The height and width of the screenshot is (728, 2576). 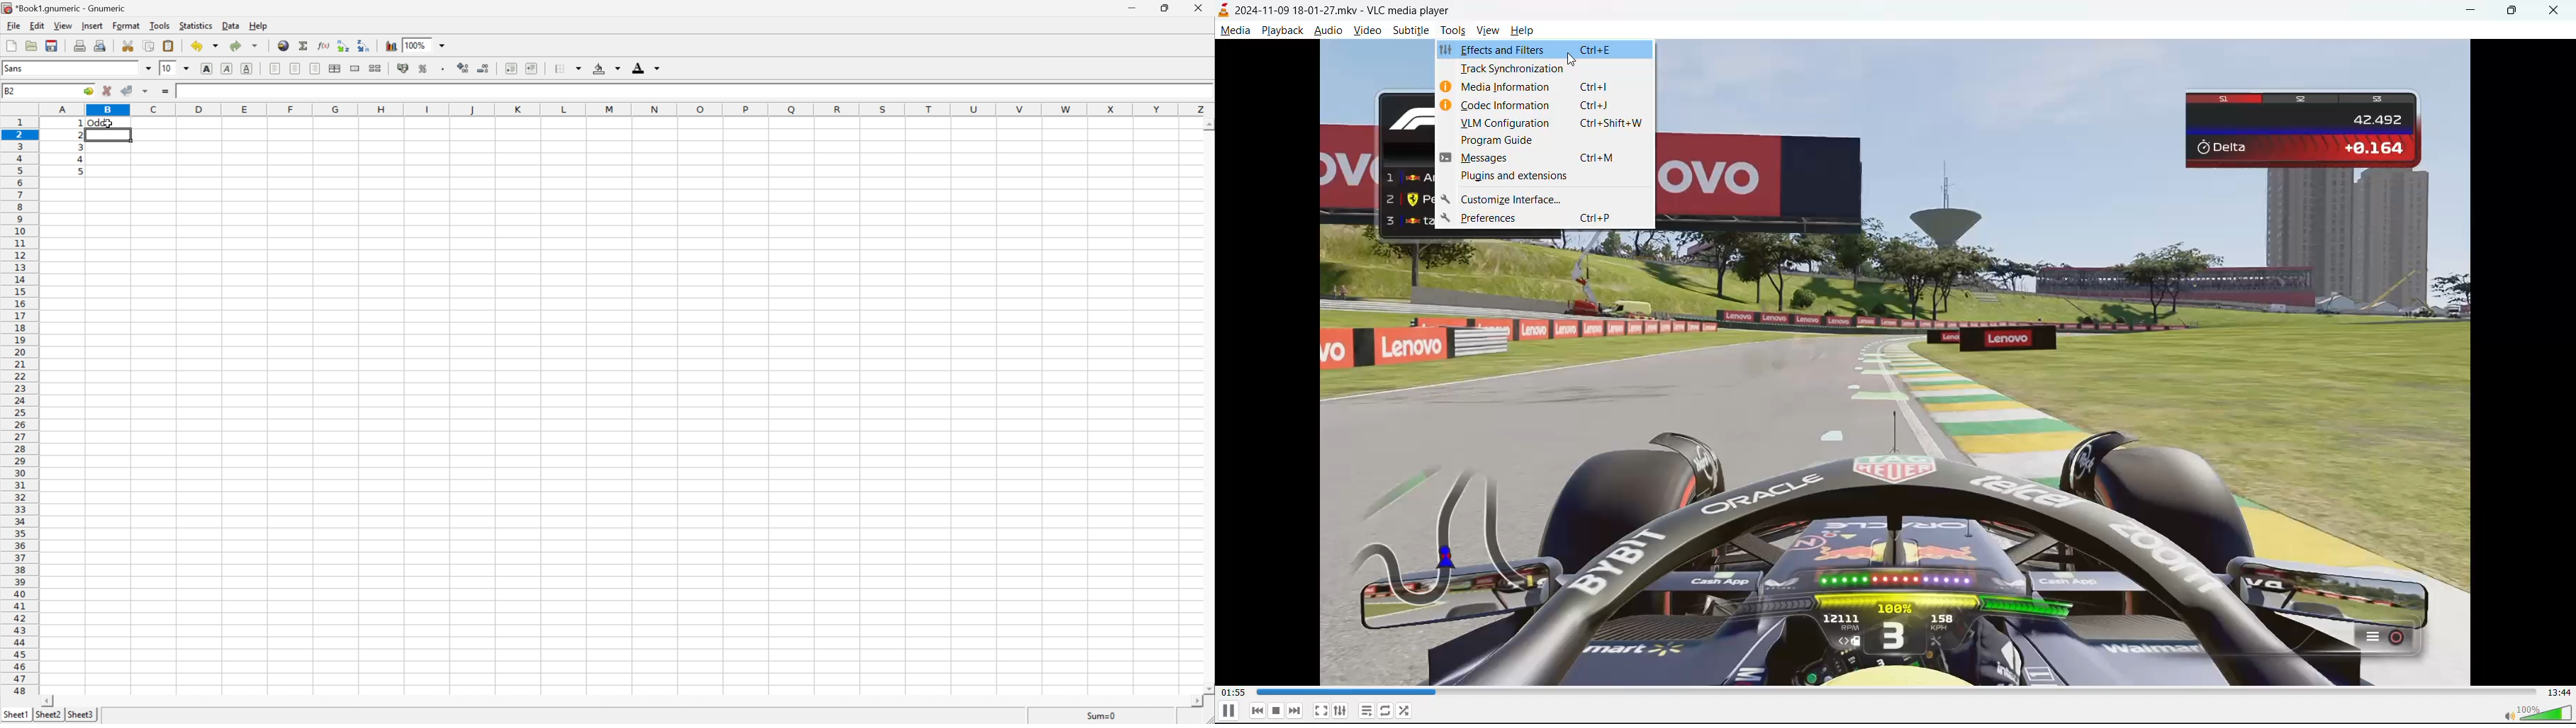 I want to click on Save current workbook, so click(x=51, y=45).